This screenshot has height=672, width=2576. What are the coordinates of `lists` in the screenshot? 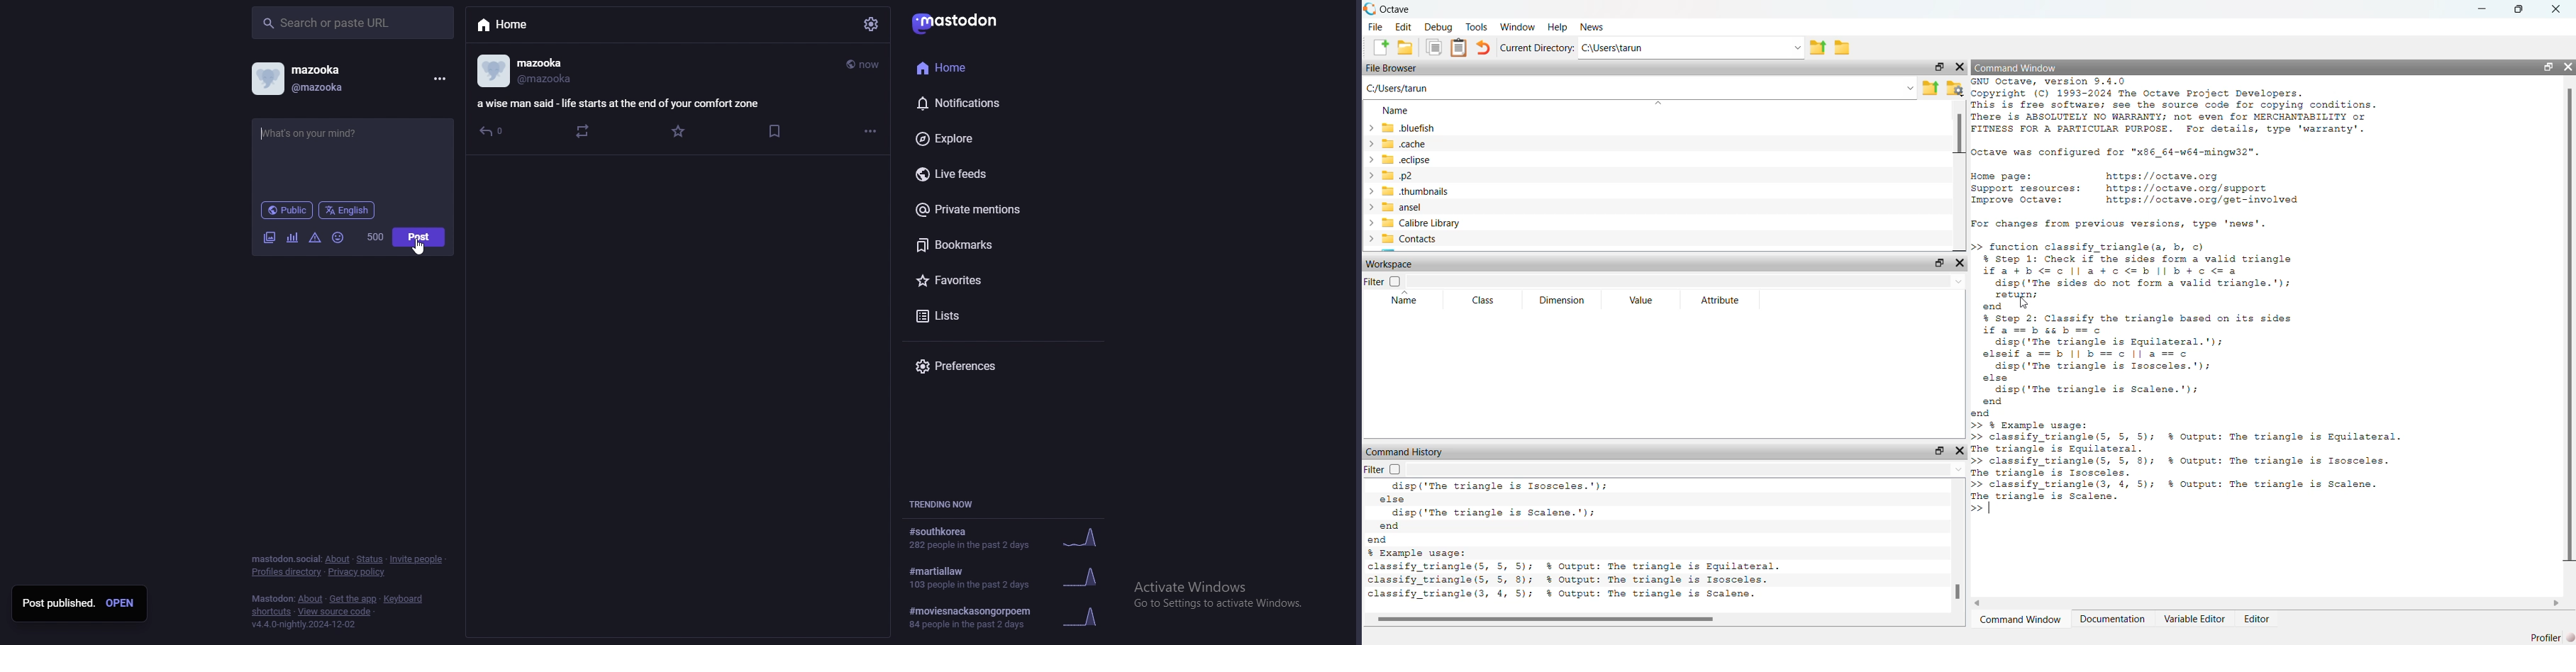 It's located at (989, 314).